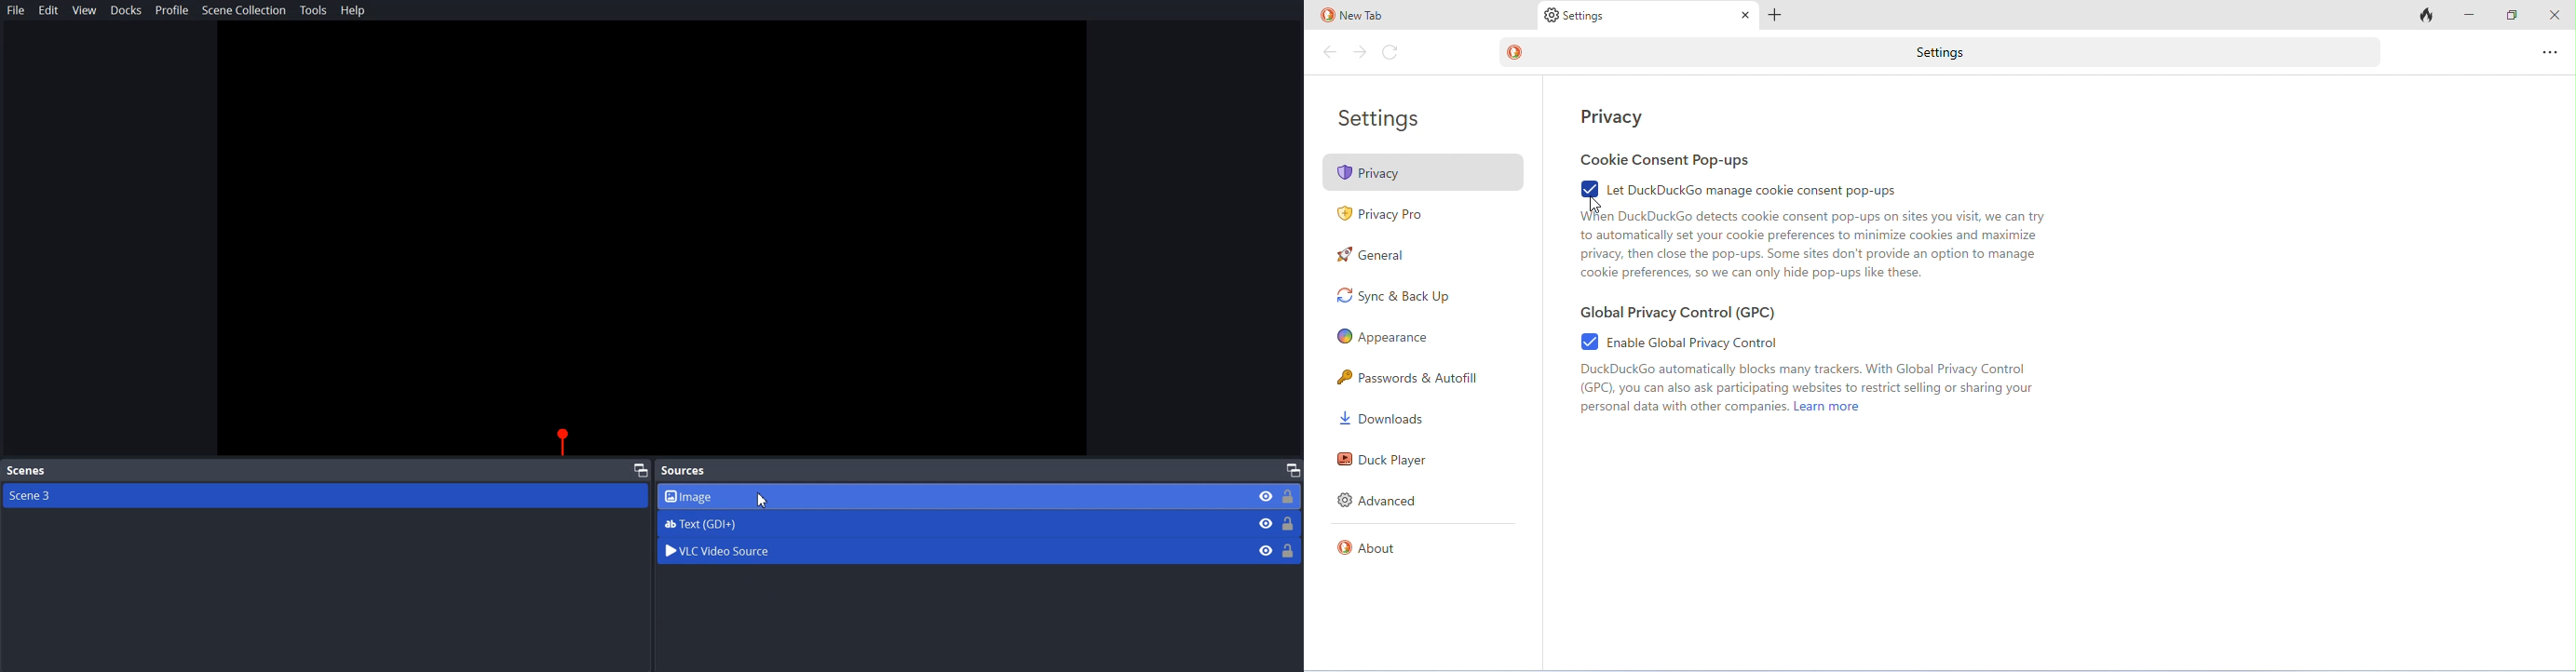  I want to click on general, so click(1372, 254).